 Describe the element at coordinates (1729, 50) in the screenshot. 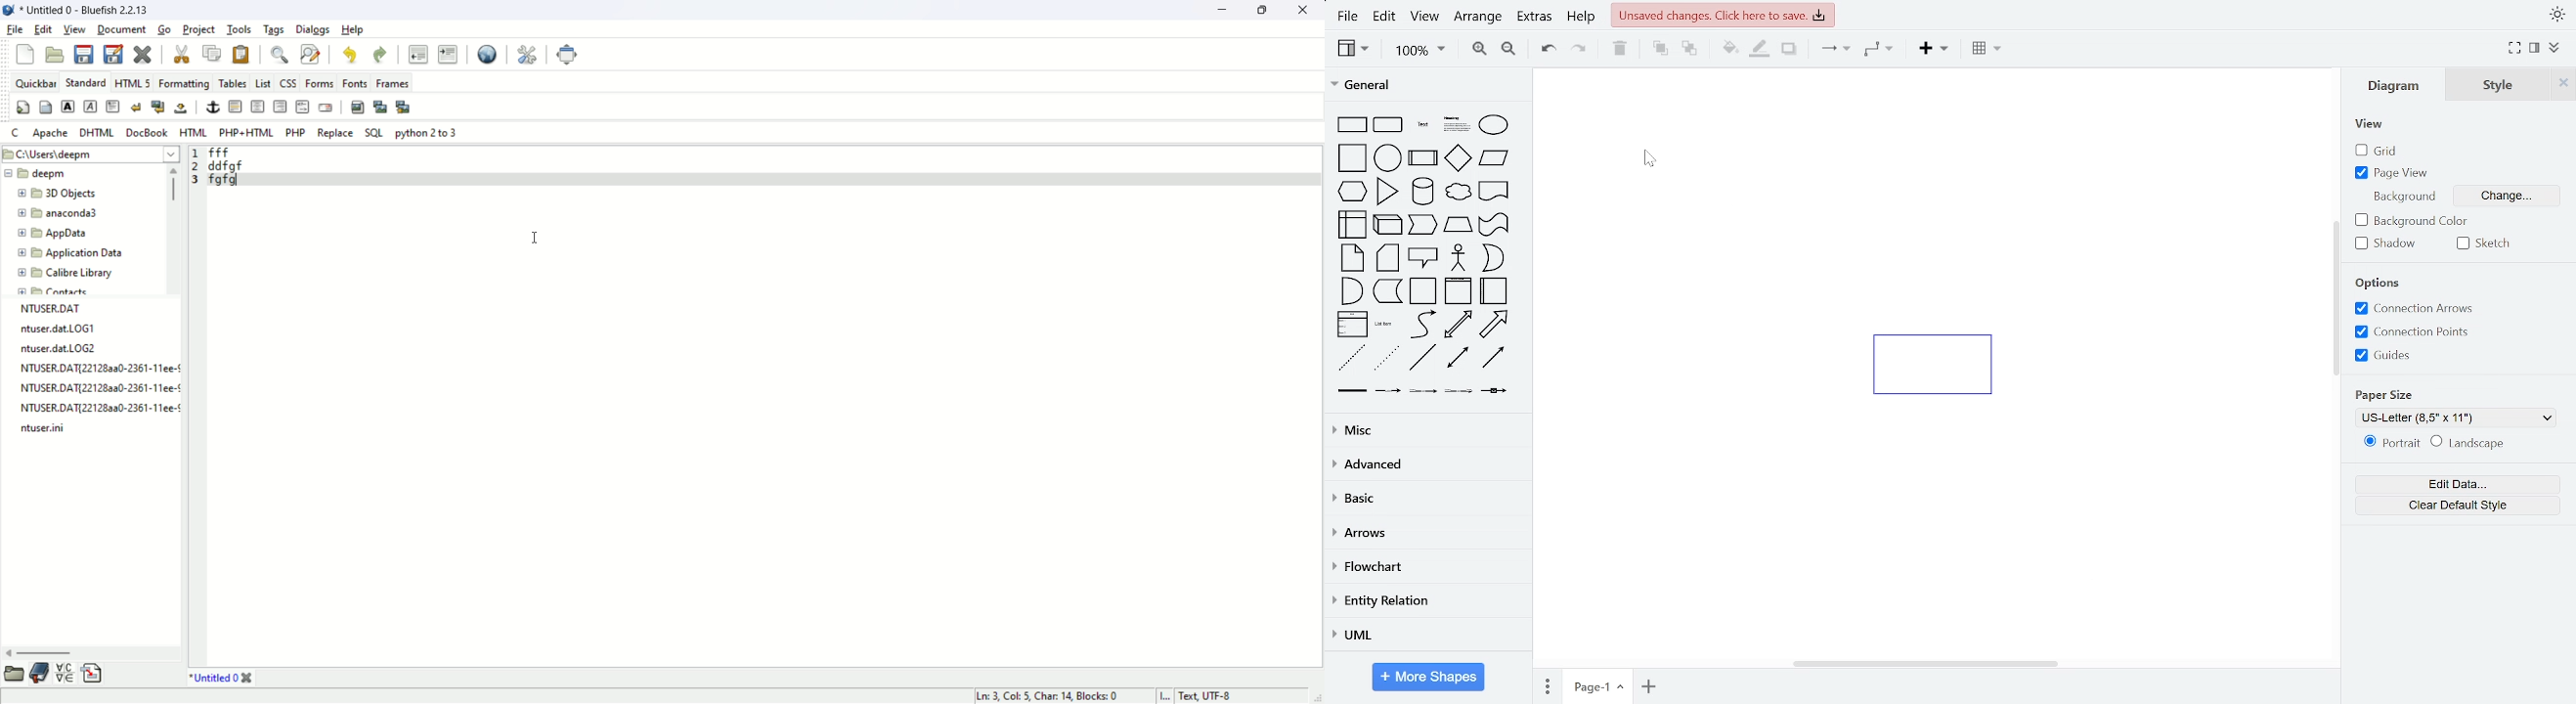

I see `fill color` at that location.